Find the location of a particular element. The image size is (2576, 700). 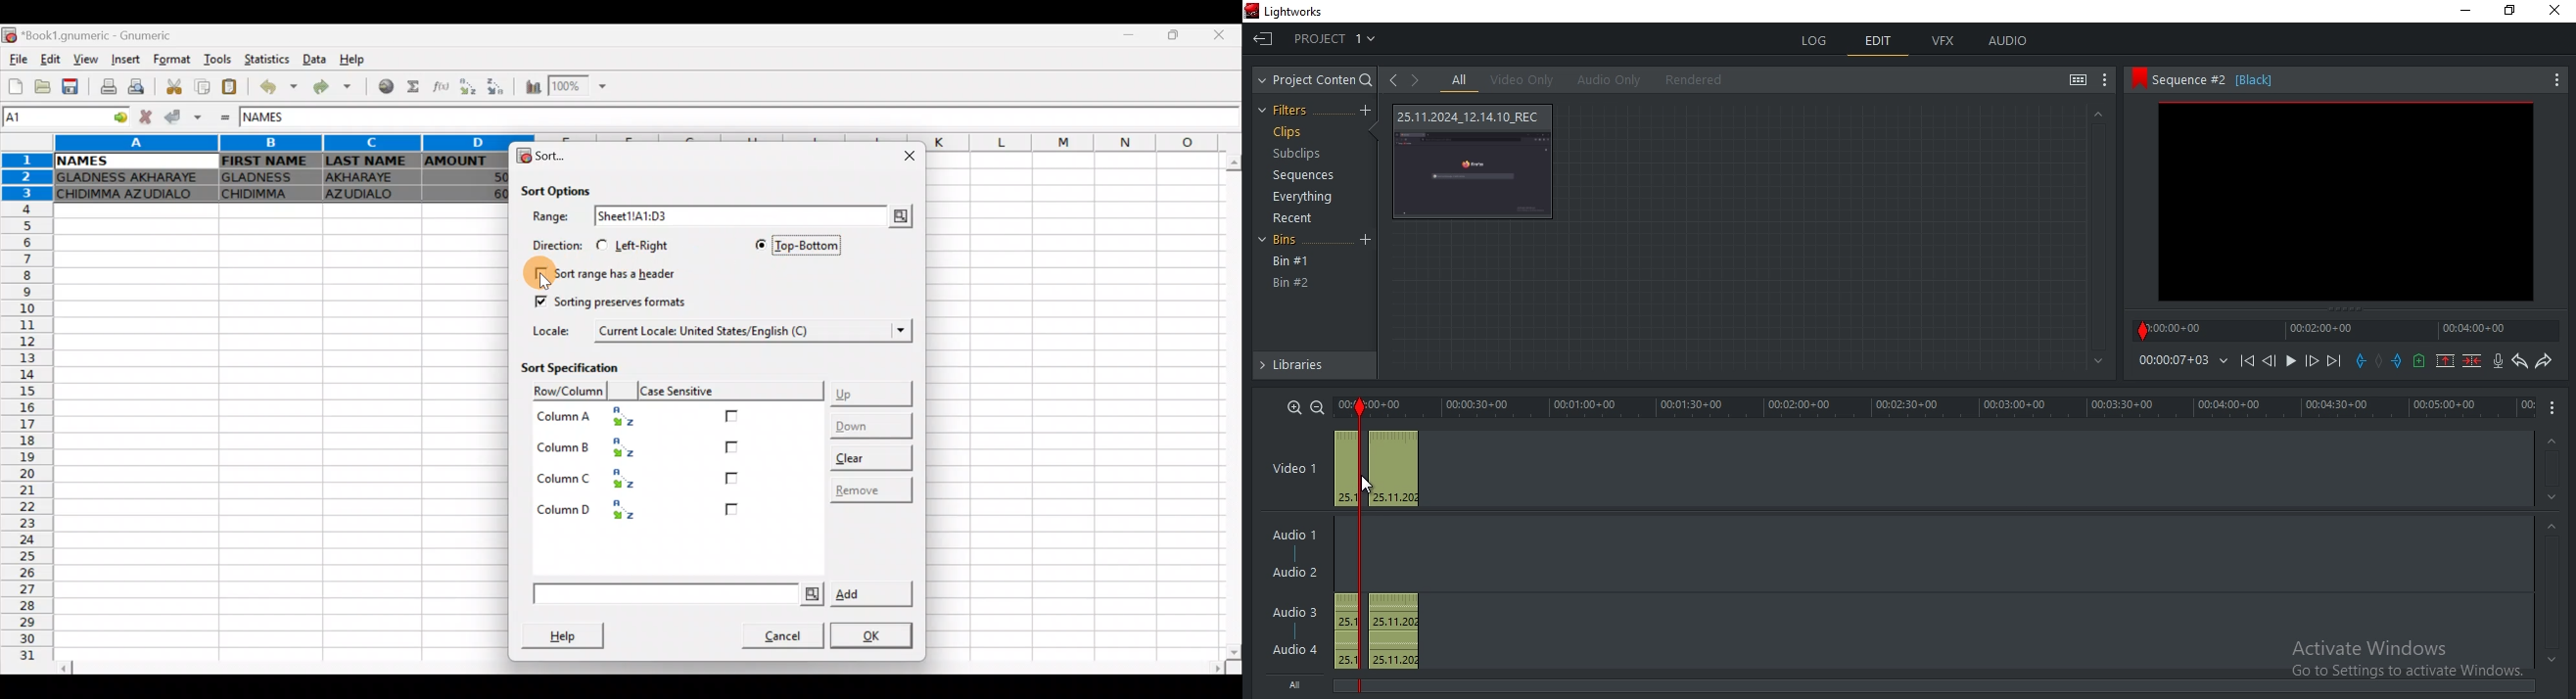

Audio is located at coordinates (1297, 649).